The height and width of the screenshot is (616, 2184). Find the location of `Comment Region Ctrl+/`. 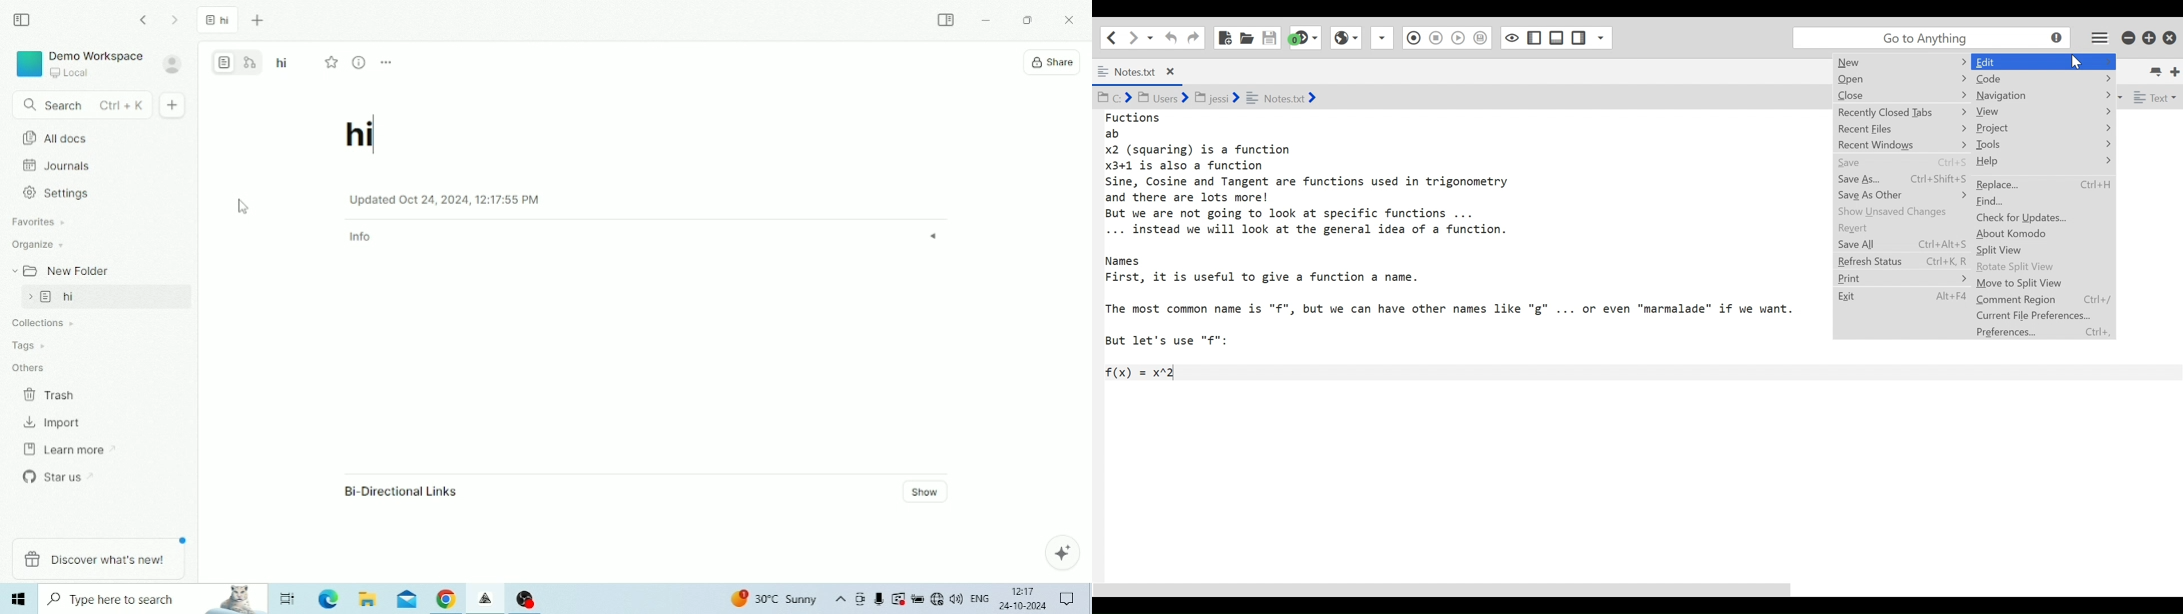

Comment Region Ctrl+/ is located at coordinates (2049, 299).